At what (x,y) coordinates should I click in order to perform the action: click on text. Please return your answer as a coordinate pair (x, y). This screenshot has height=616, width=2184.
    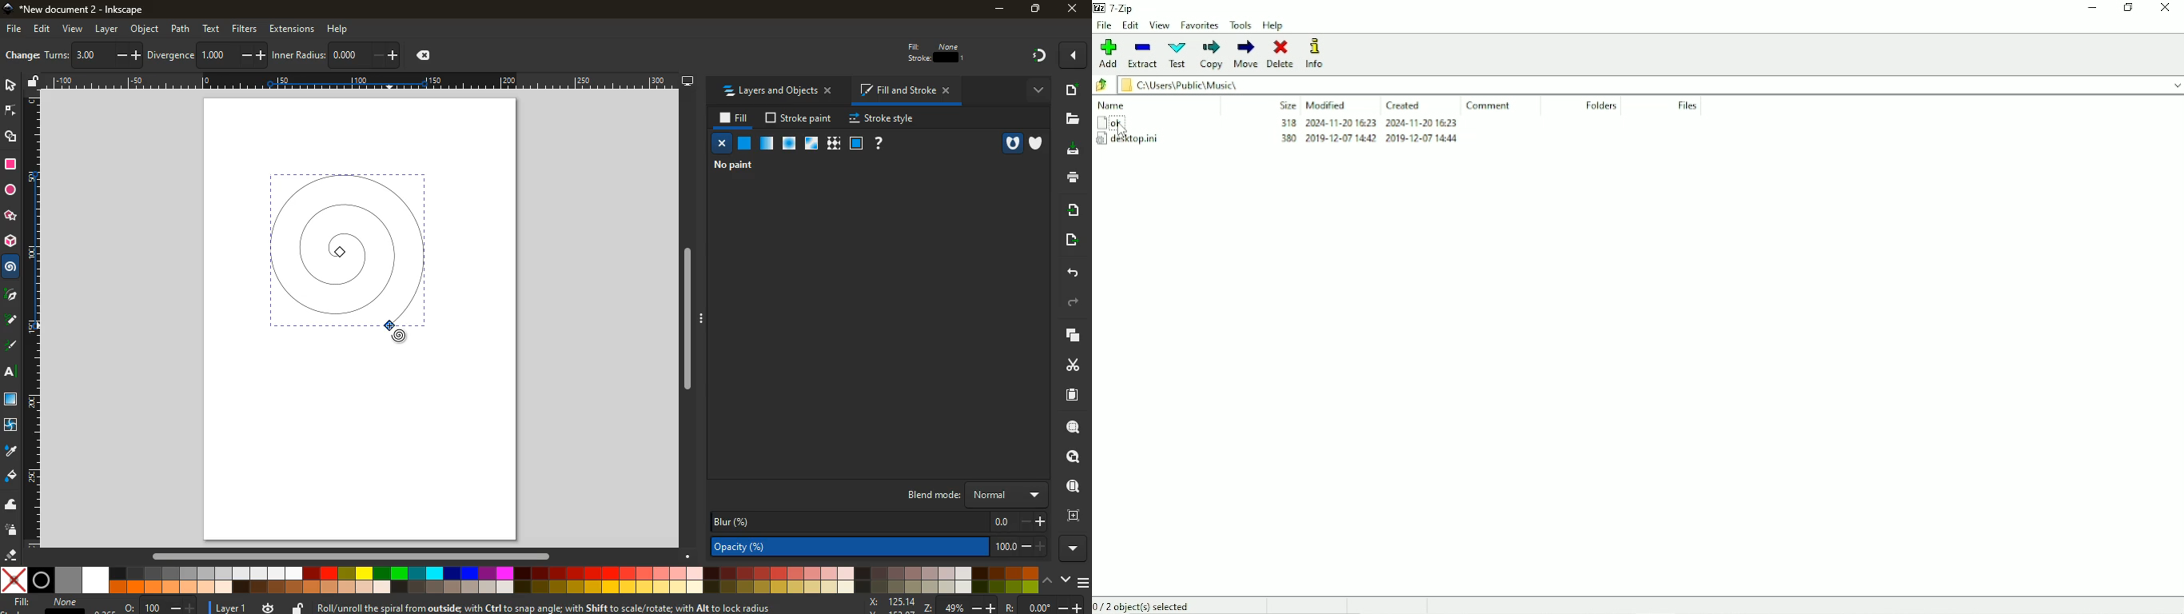
    Looking at the image, I should click on (212, 28).